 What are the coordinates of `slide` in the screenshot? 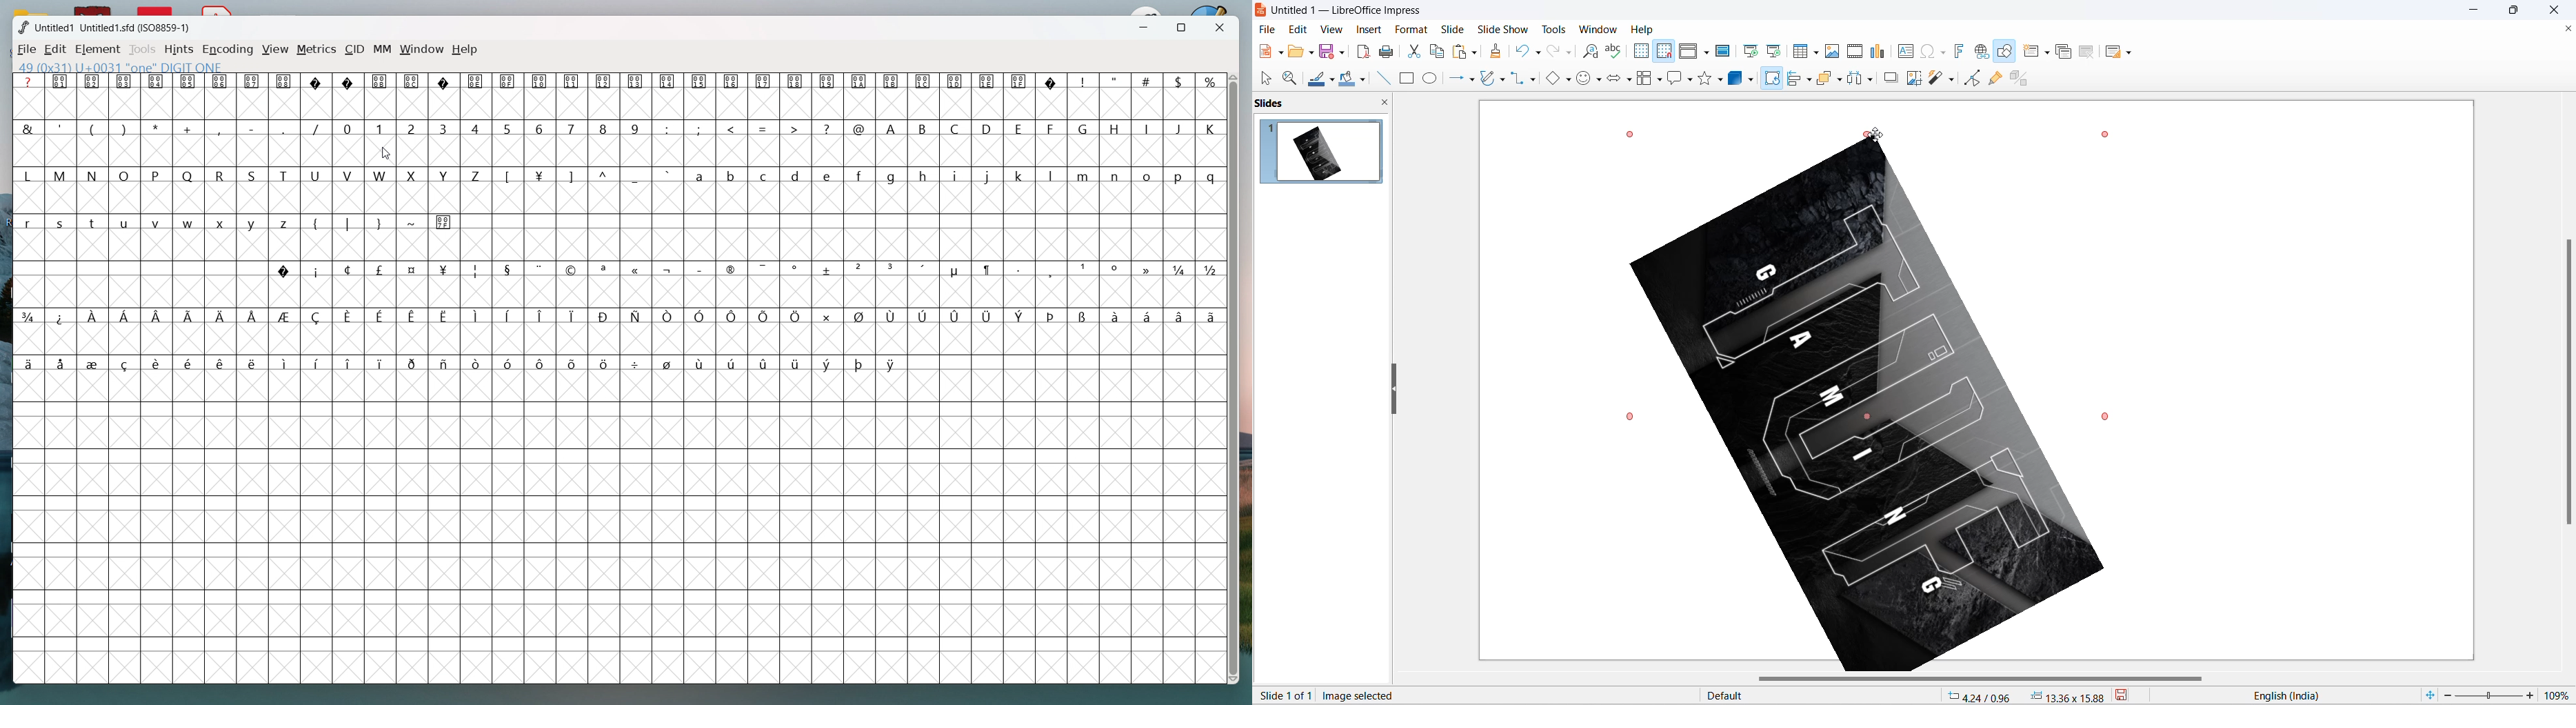 It's located at (1453, 29).